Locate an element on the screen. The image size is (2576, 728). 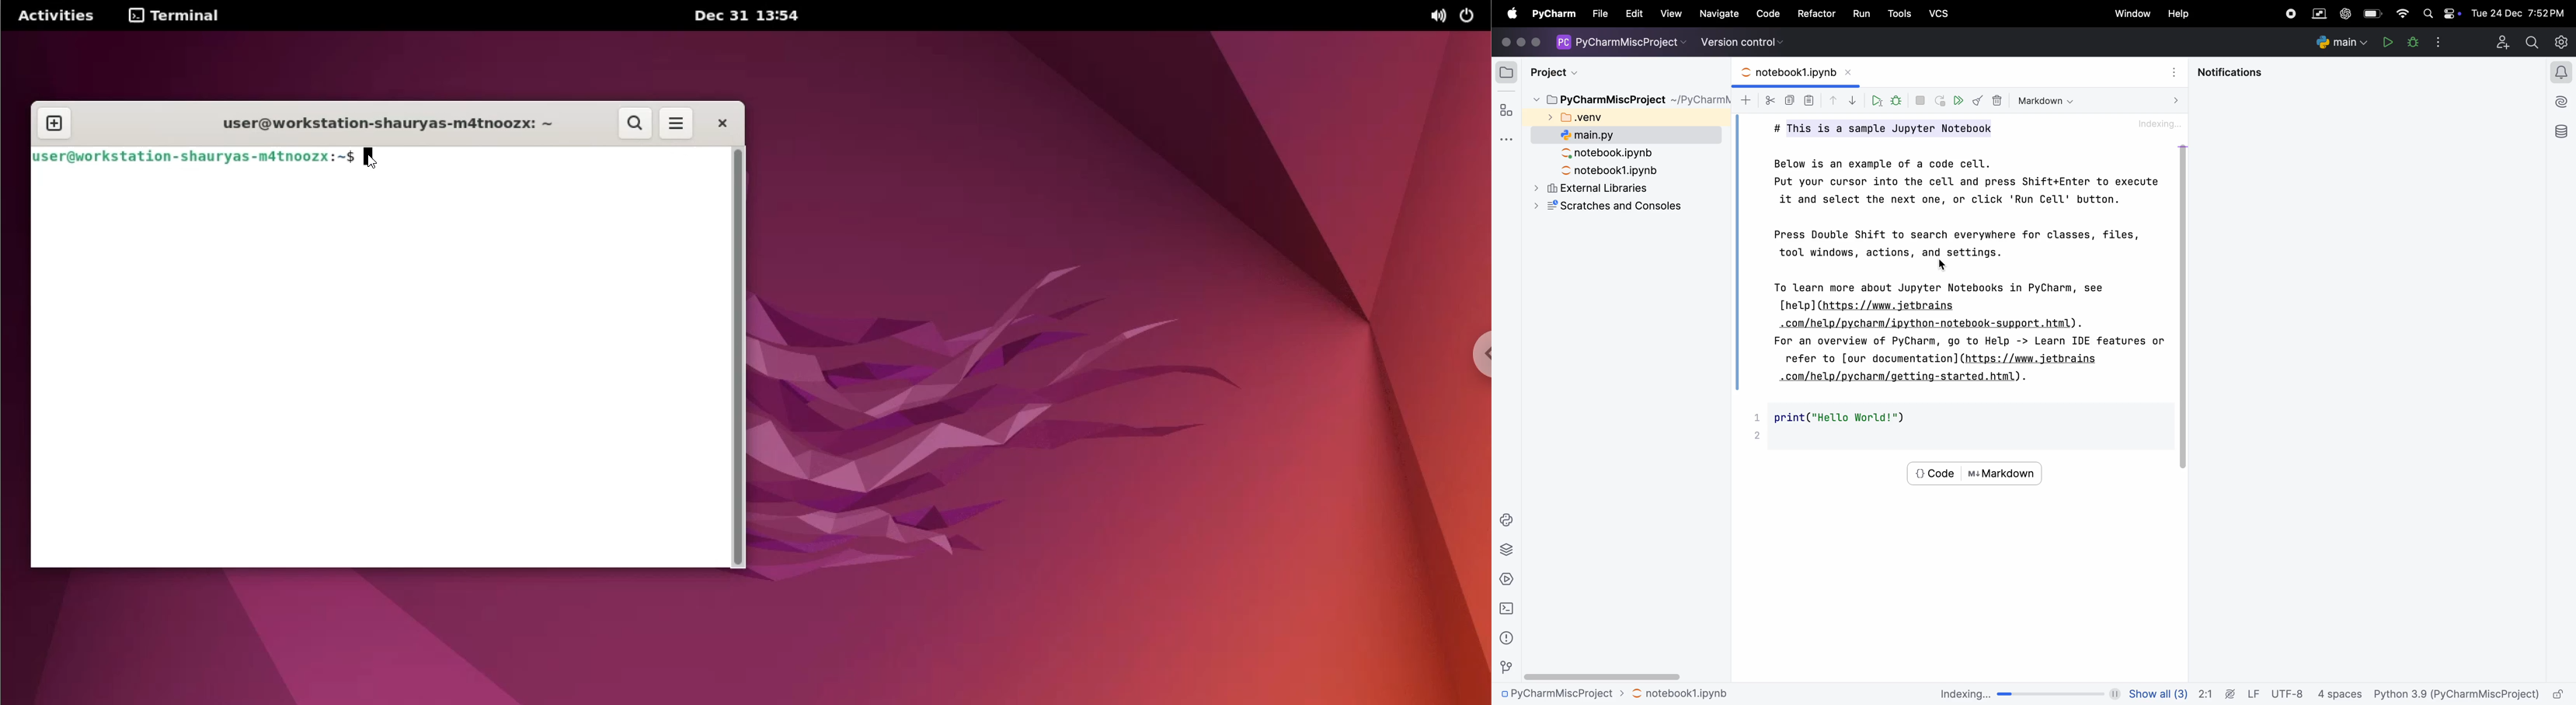
chatgpt is located at coordinates (2345, 13).